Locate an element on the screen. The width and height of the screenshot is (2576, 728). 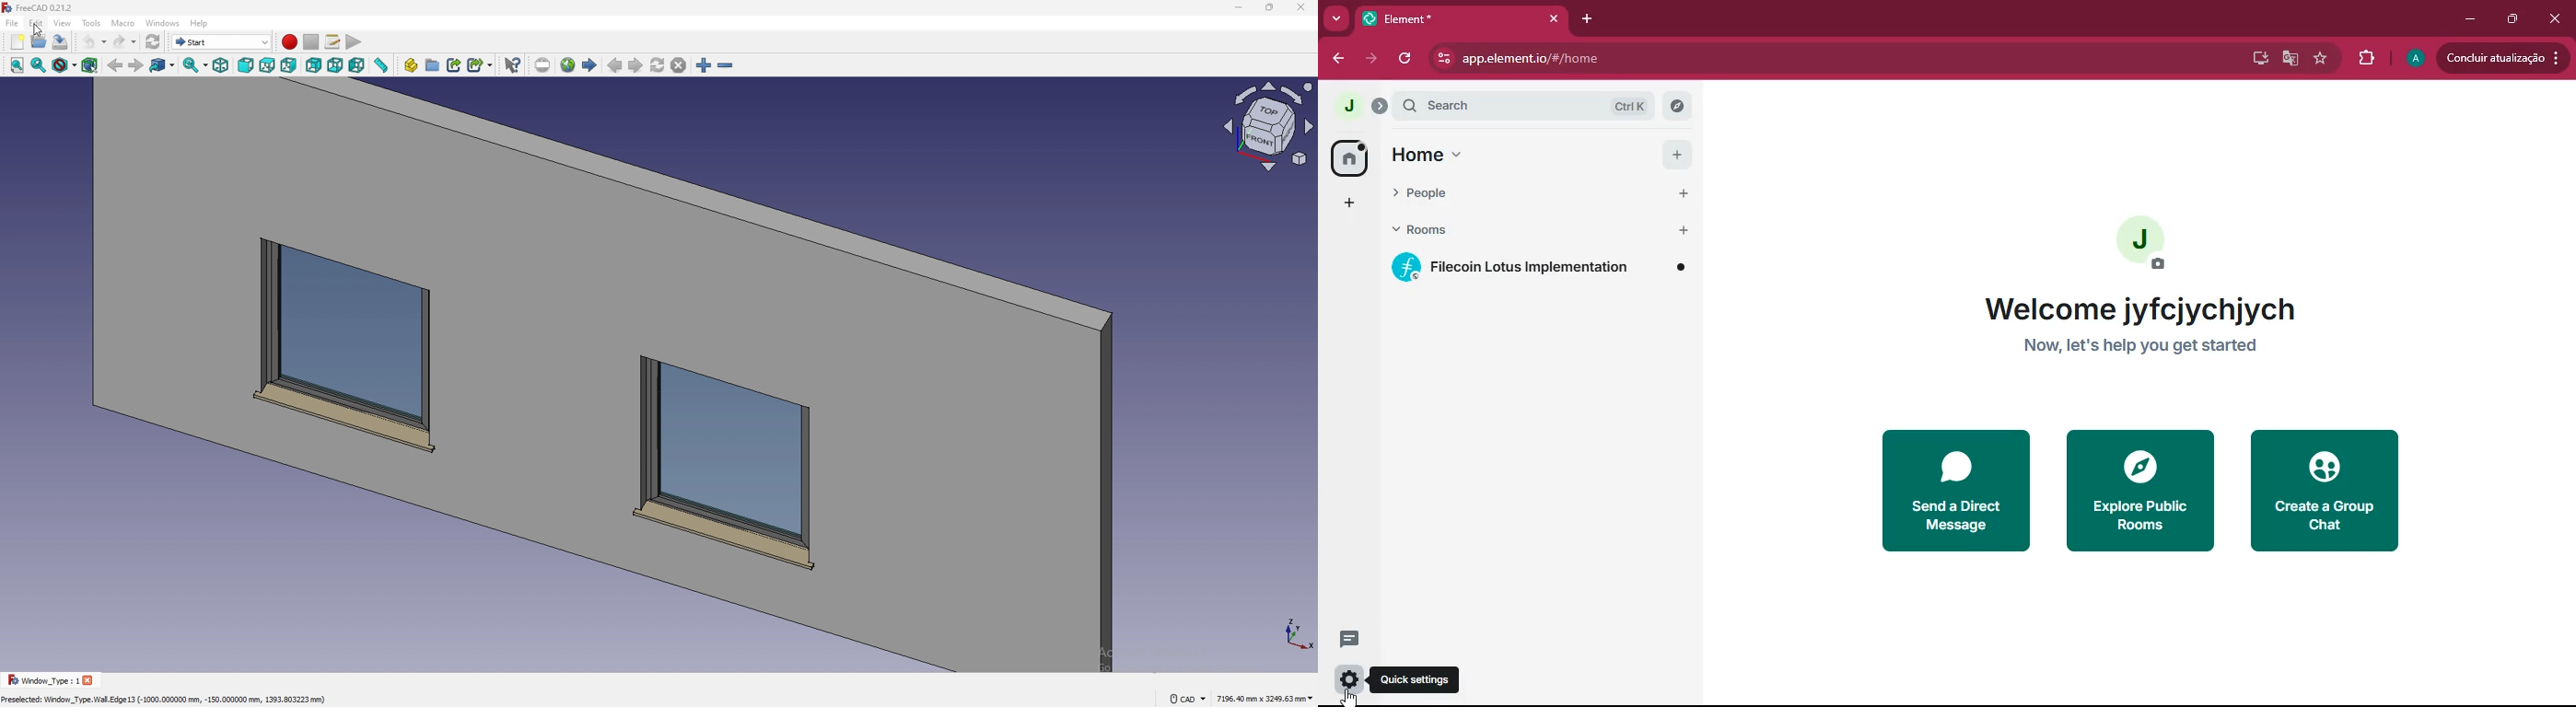
next page is located at coordinates (636, 67).